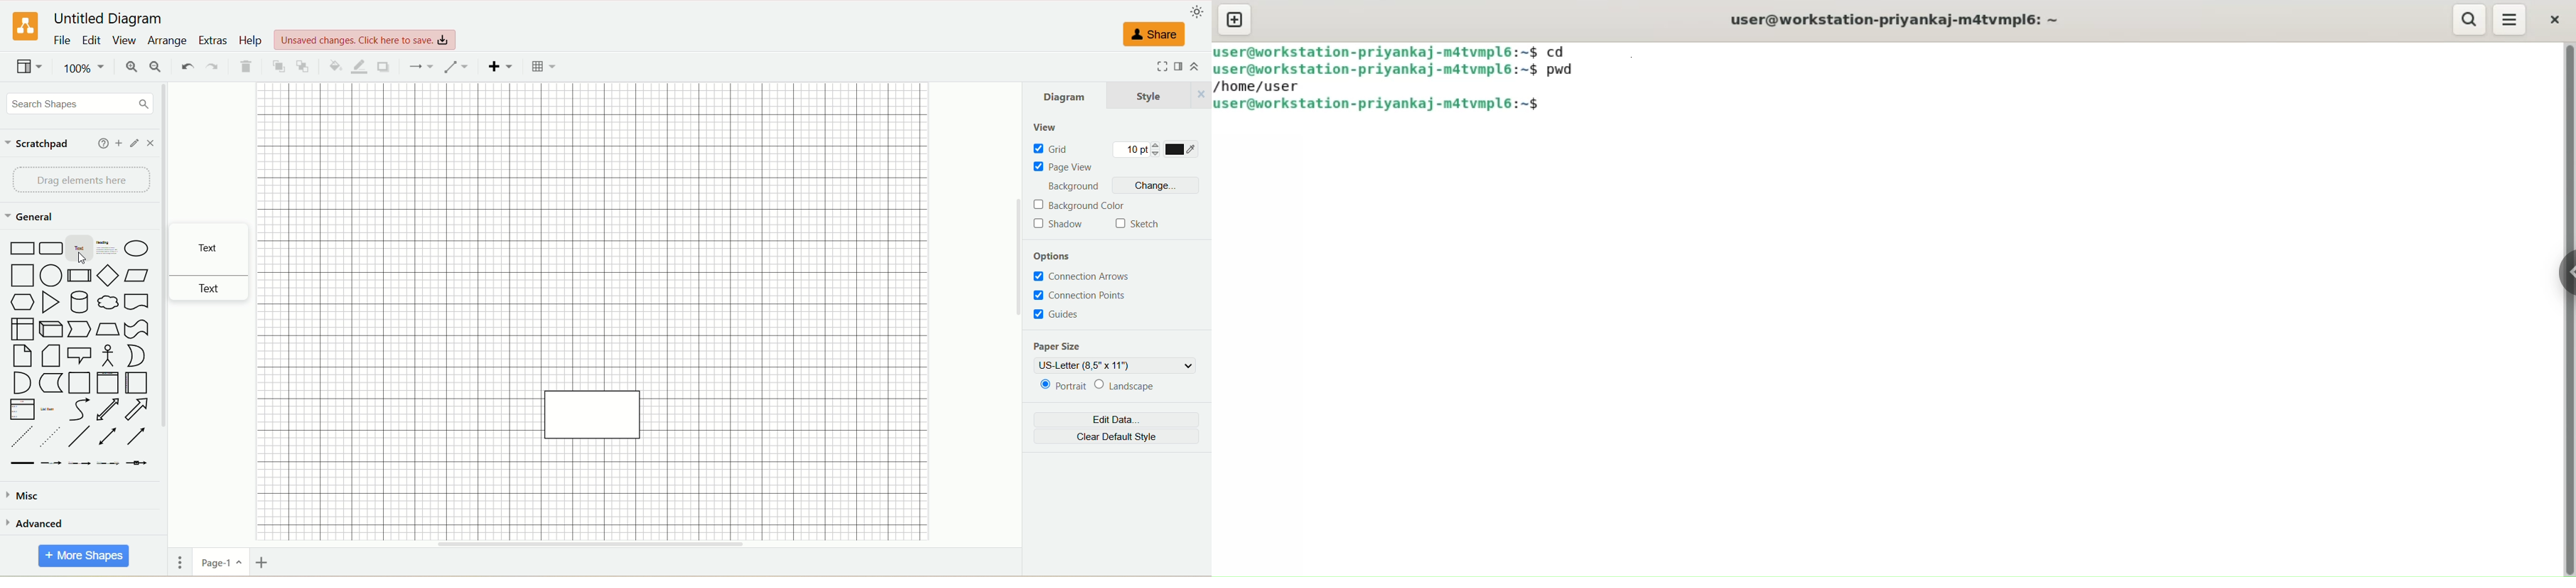  What do you see at coordinates (1200, 66) in the screenshot?
I see `expand/collapse` at bounding box center [1200, 66].